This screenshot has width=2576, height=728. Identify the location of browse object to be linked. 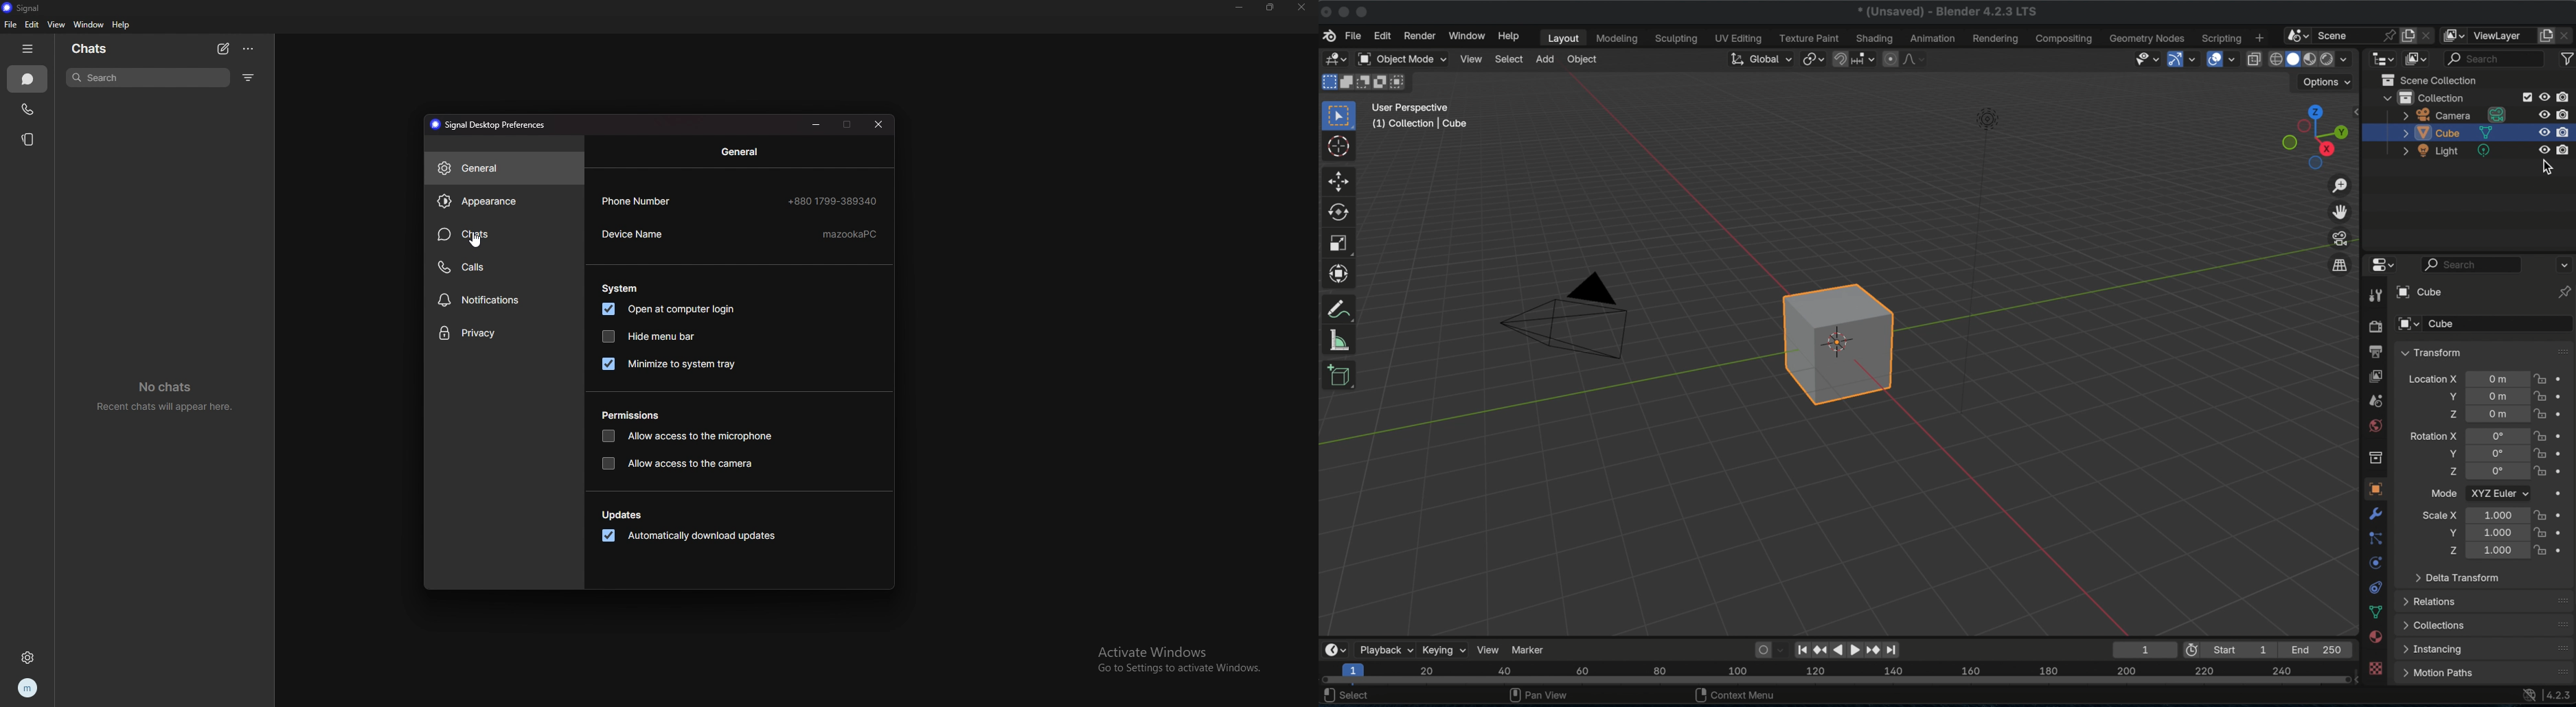
(2407, 324).